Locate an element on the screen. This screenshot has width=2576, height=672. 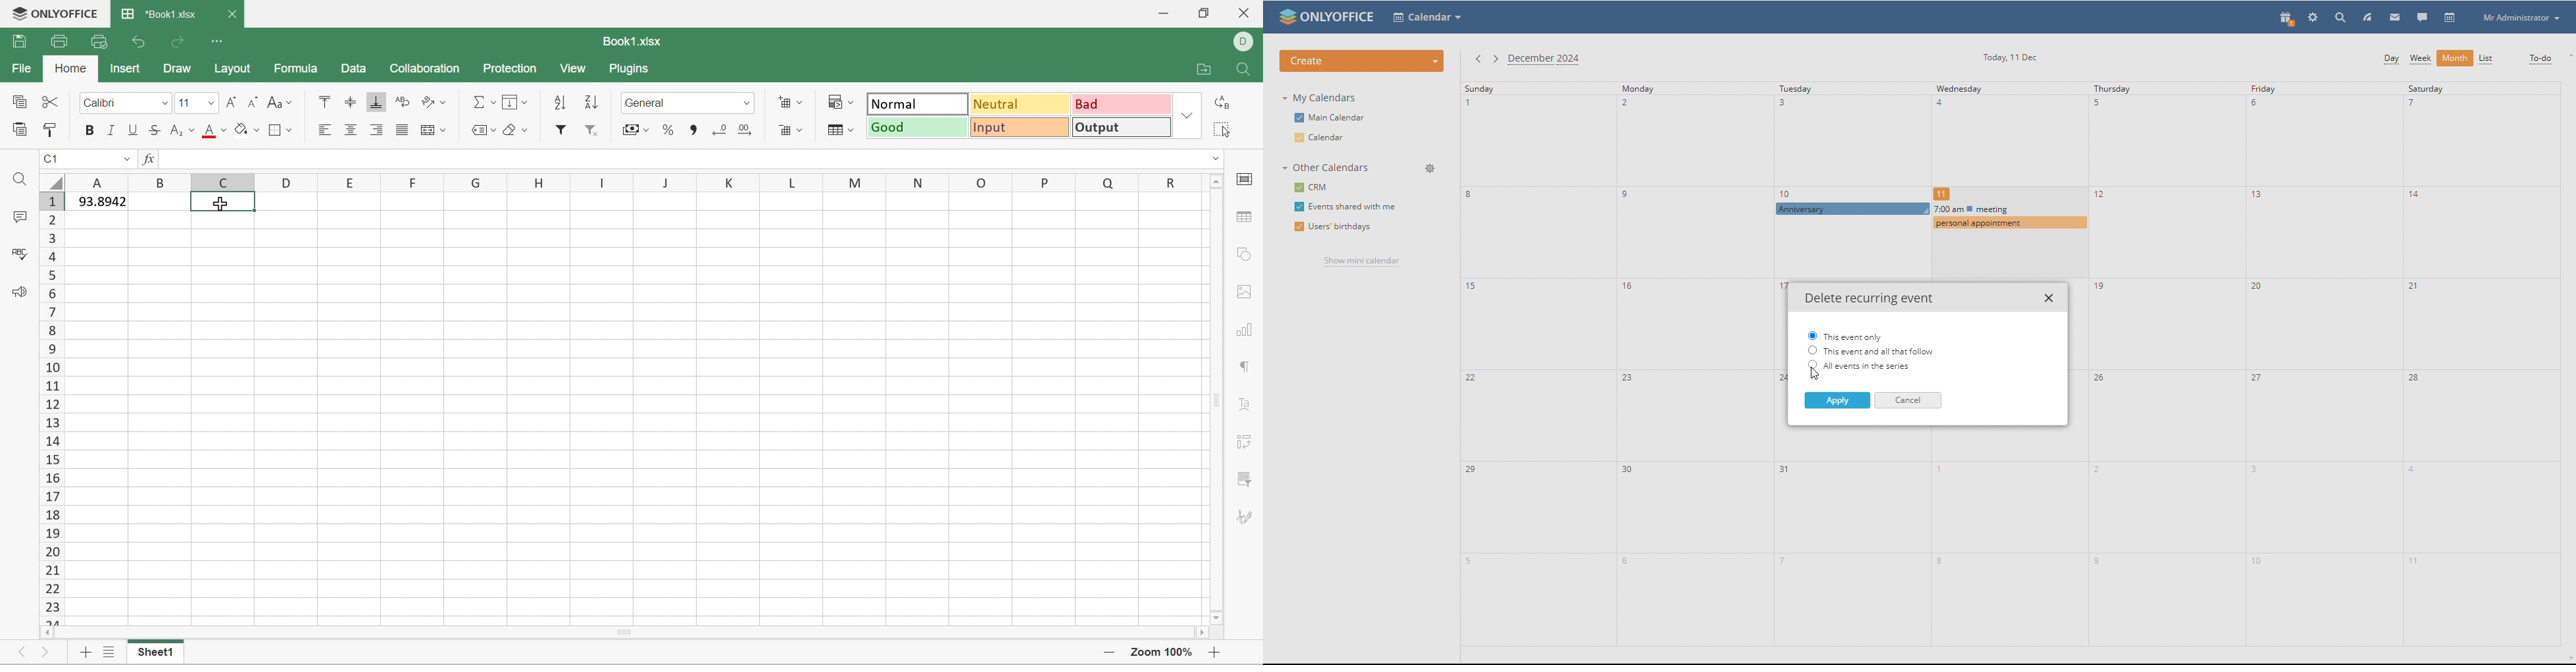
month is located at coordinates (2454, 58).